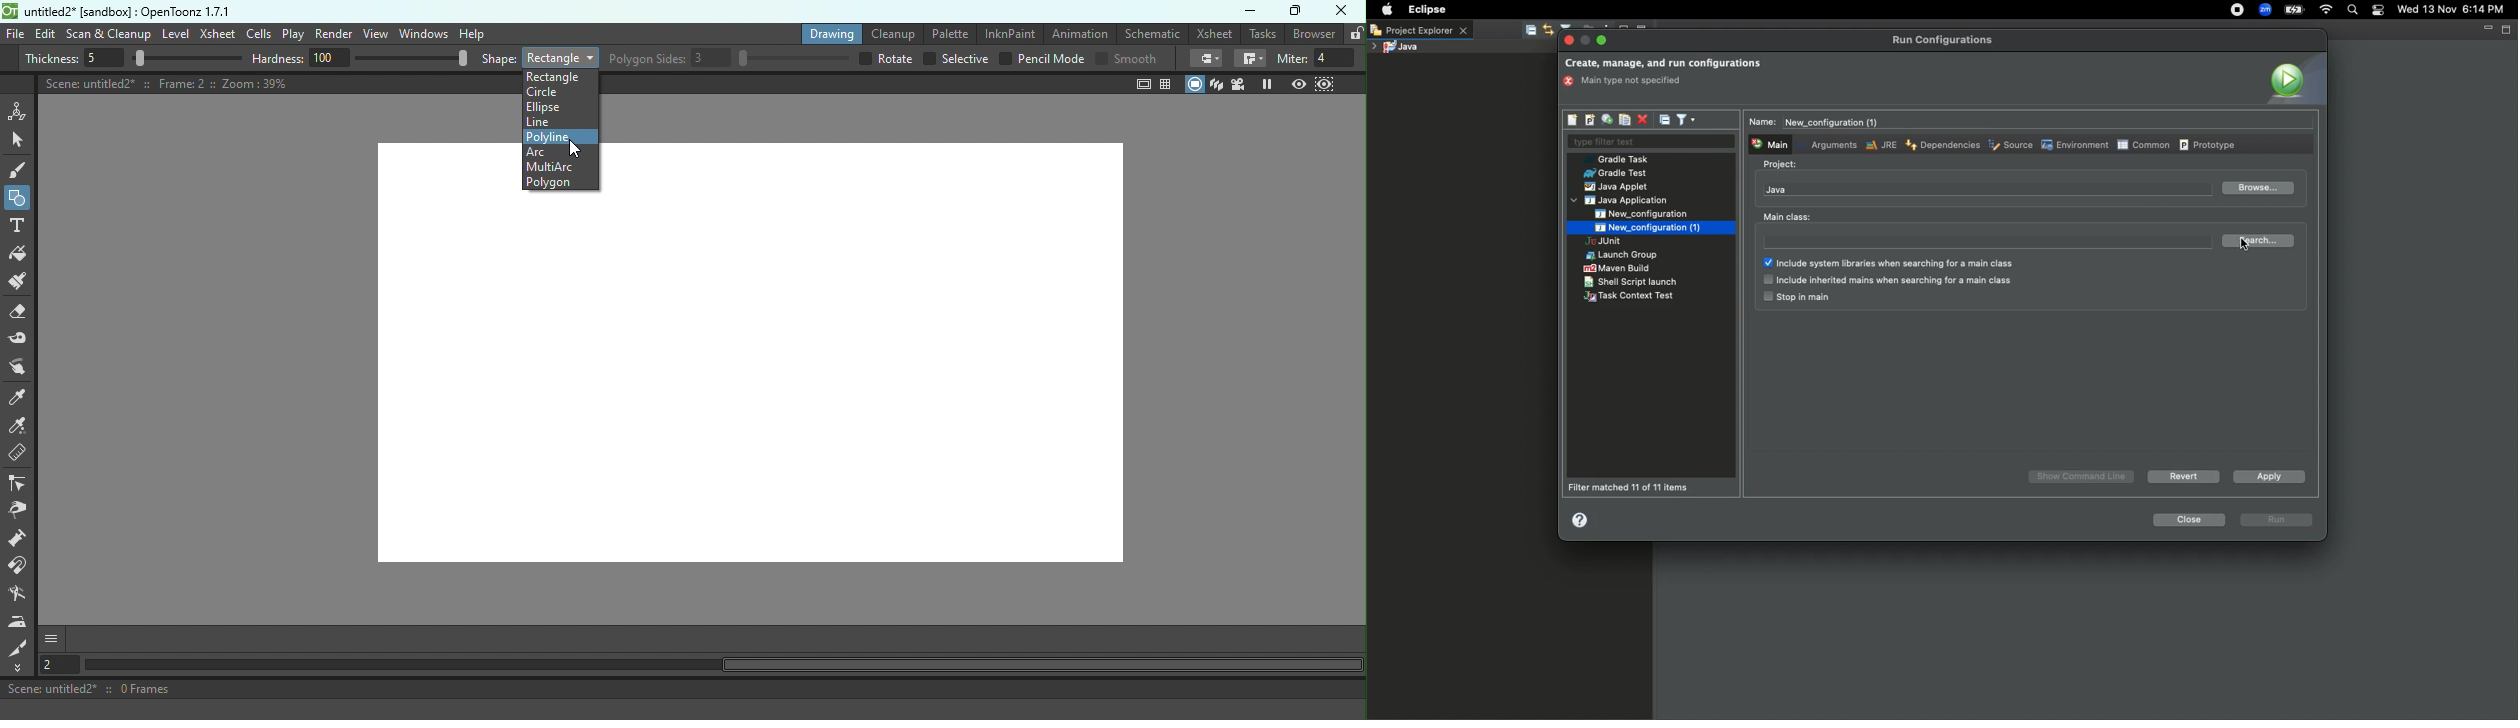  Describe the element at coordinates (1586, 41) in the screenshot. I see `minimize` at that location.